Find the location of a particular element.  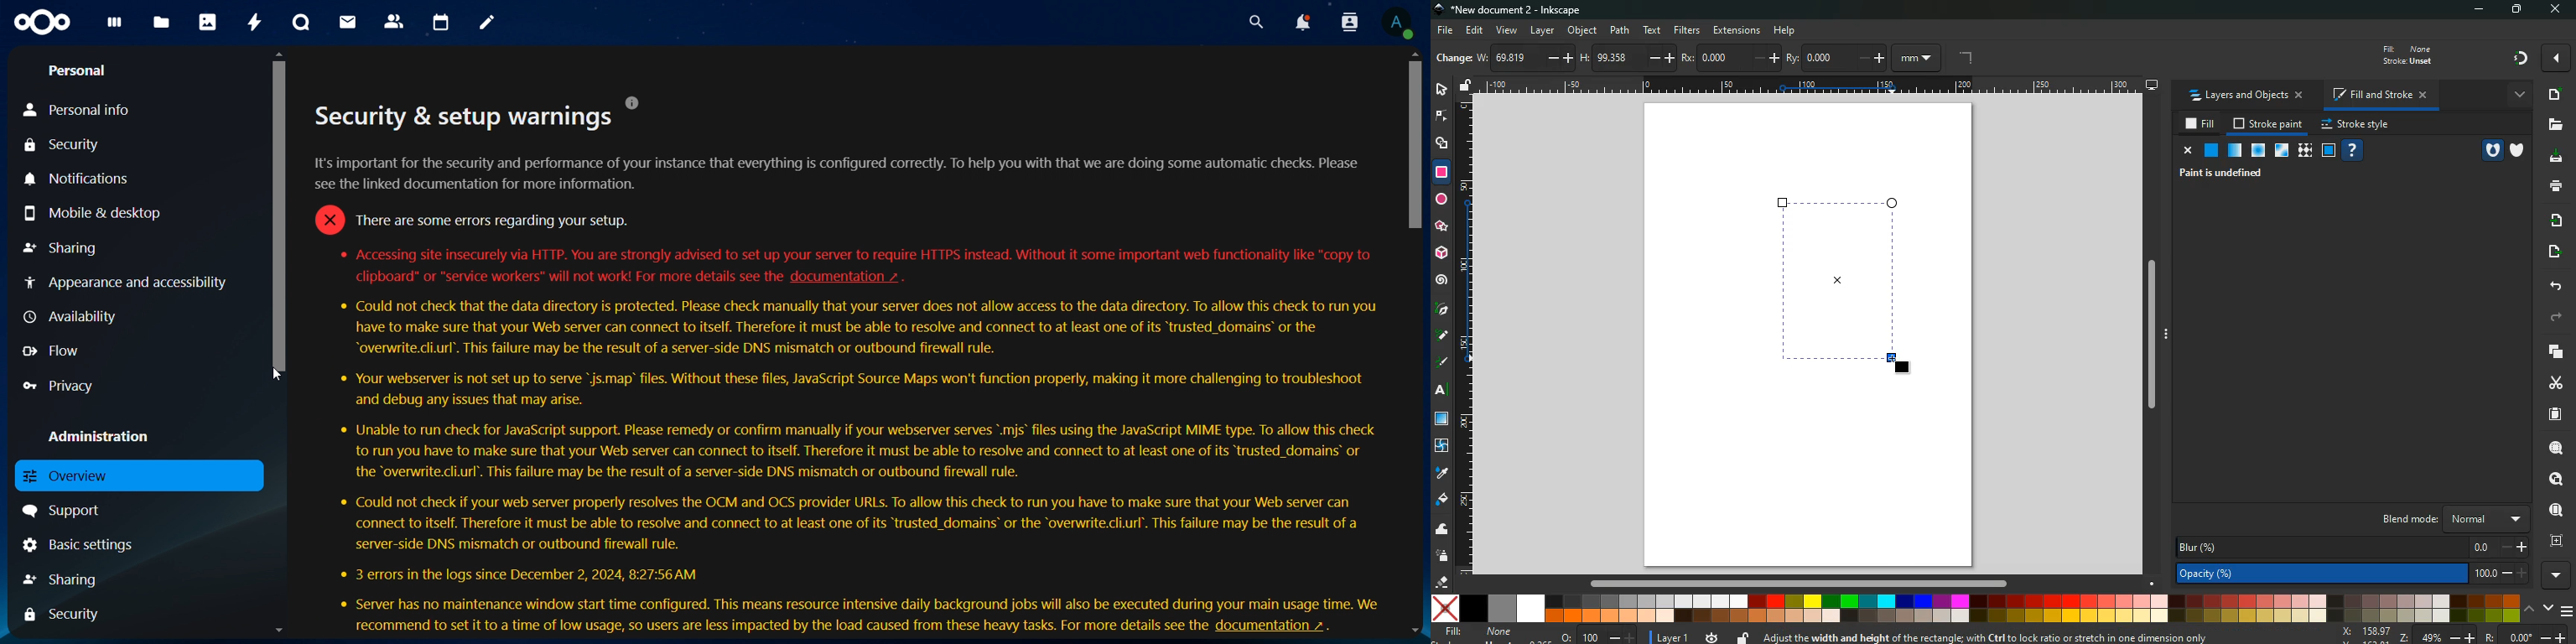

cut is located at coordinates (2554, 384).